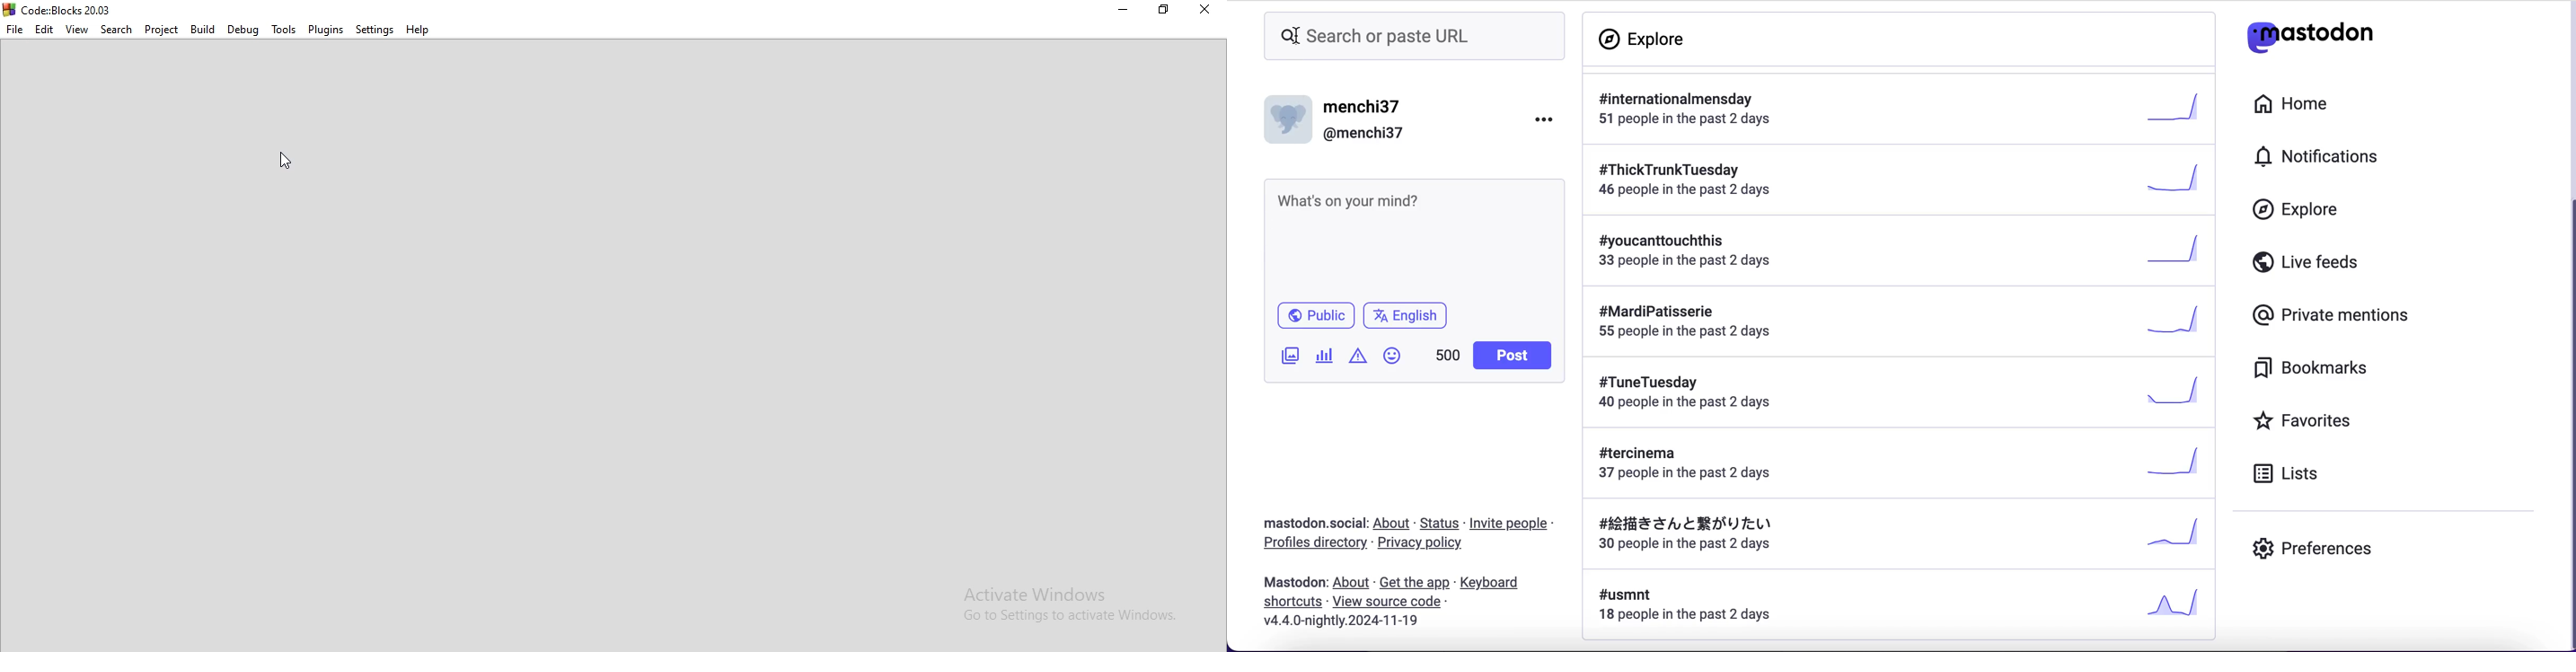 This screenshot has width=2576, height=672. Describe the element at coordinates (2296, 210) in the screenshot. I see `explore` at that location.